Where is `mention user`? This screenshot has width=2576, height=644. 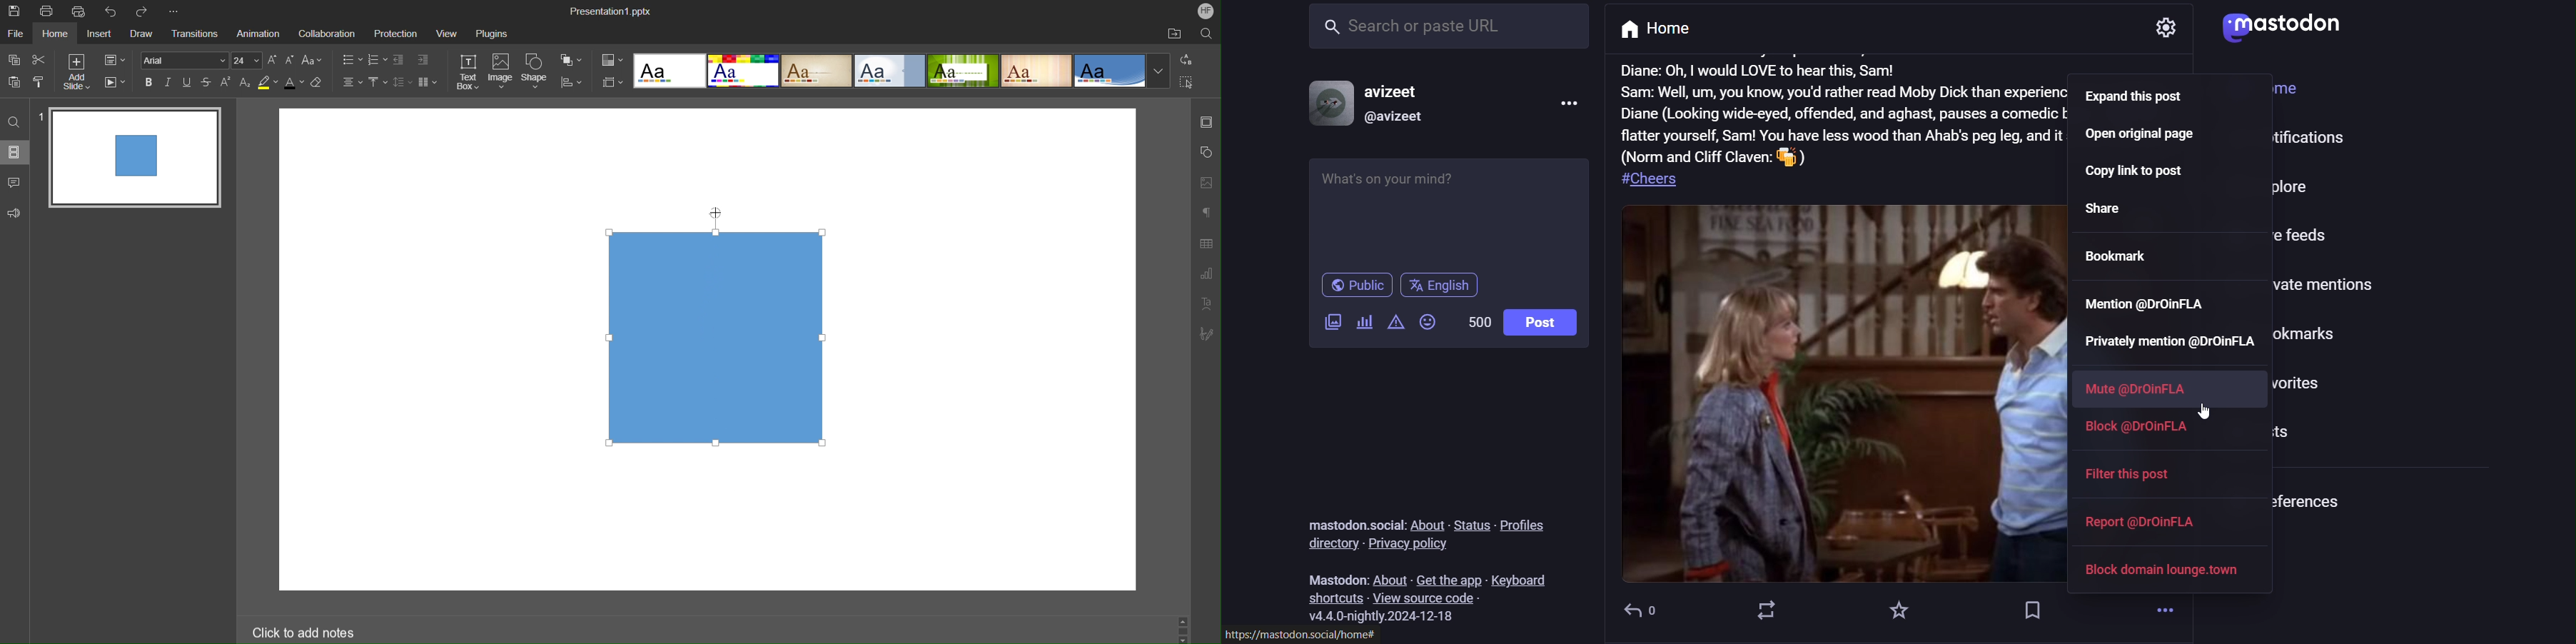
mention user is located at coordinates (2144, 301).